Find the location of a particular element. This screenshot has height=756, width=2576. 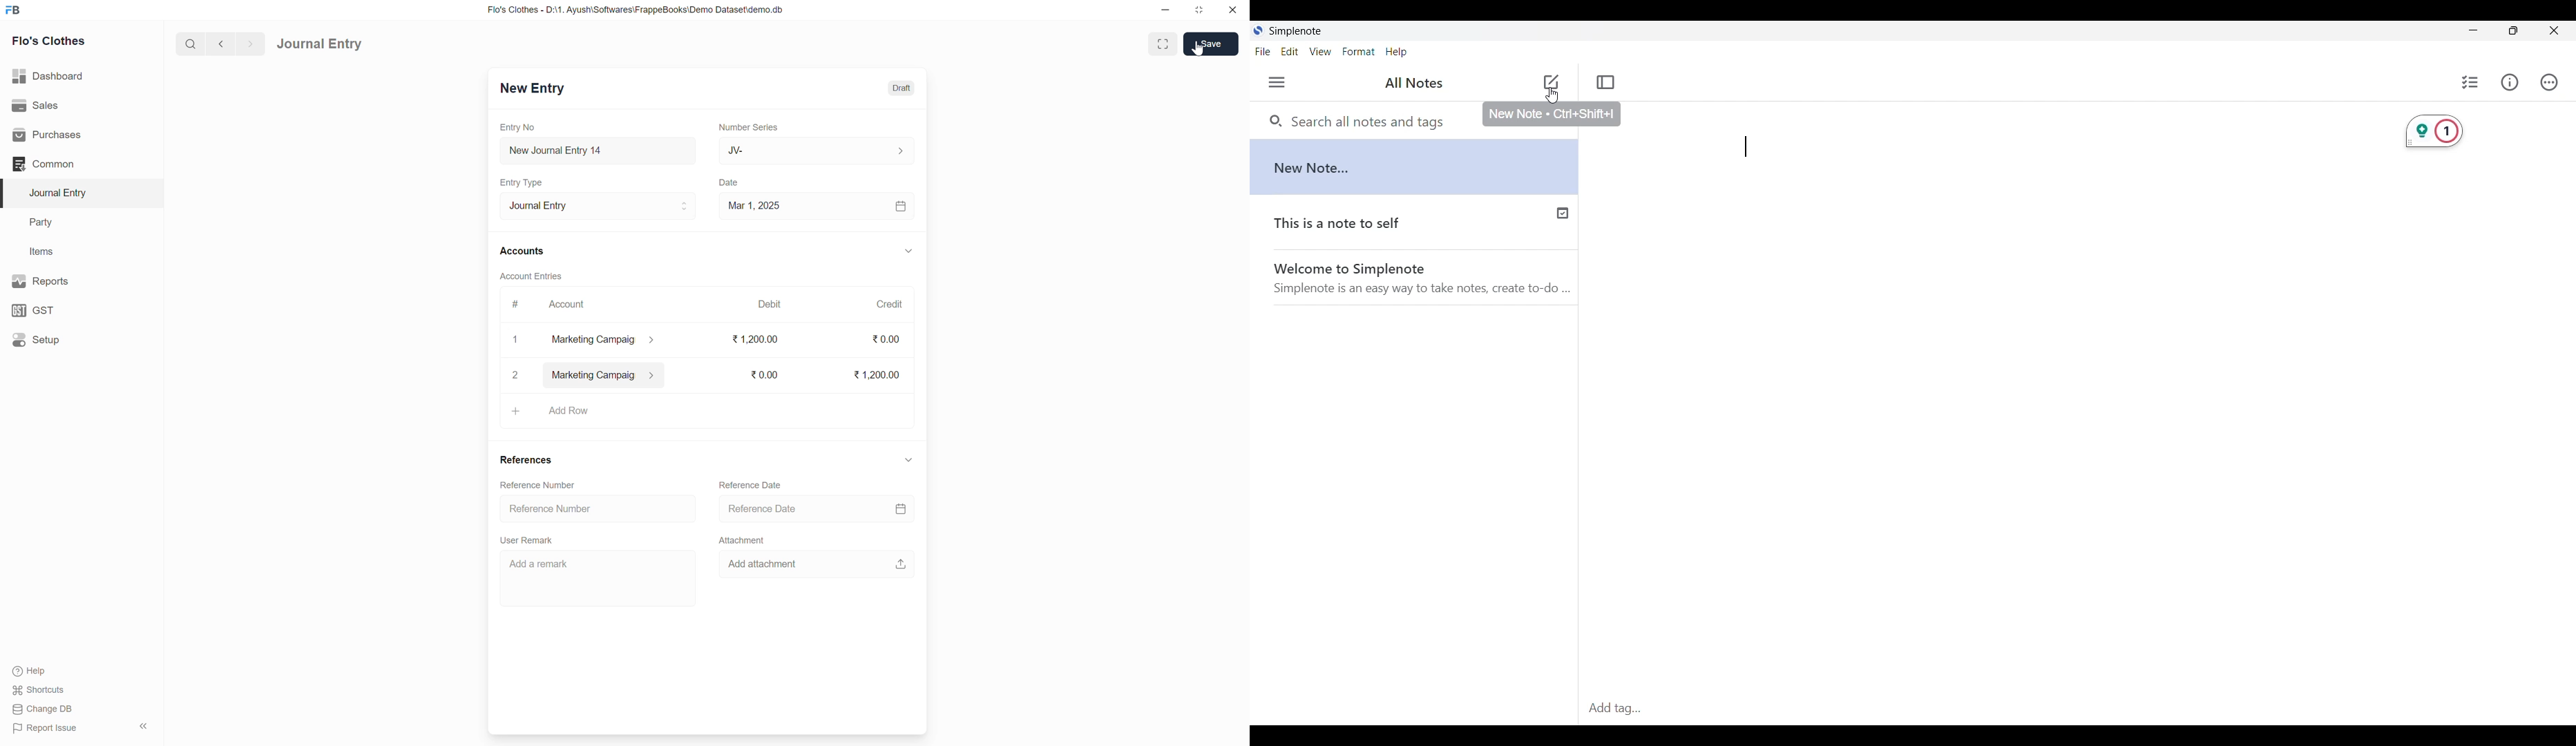

marketing campaig is located at coordinates (610, 340).